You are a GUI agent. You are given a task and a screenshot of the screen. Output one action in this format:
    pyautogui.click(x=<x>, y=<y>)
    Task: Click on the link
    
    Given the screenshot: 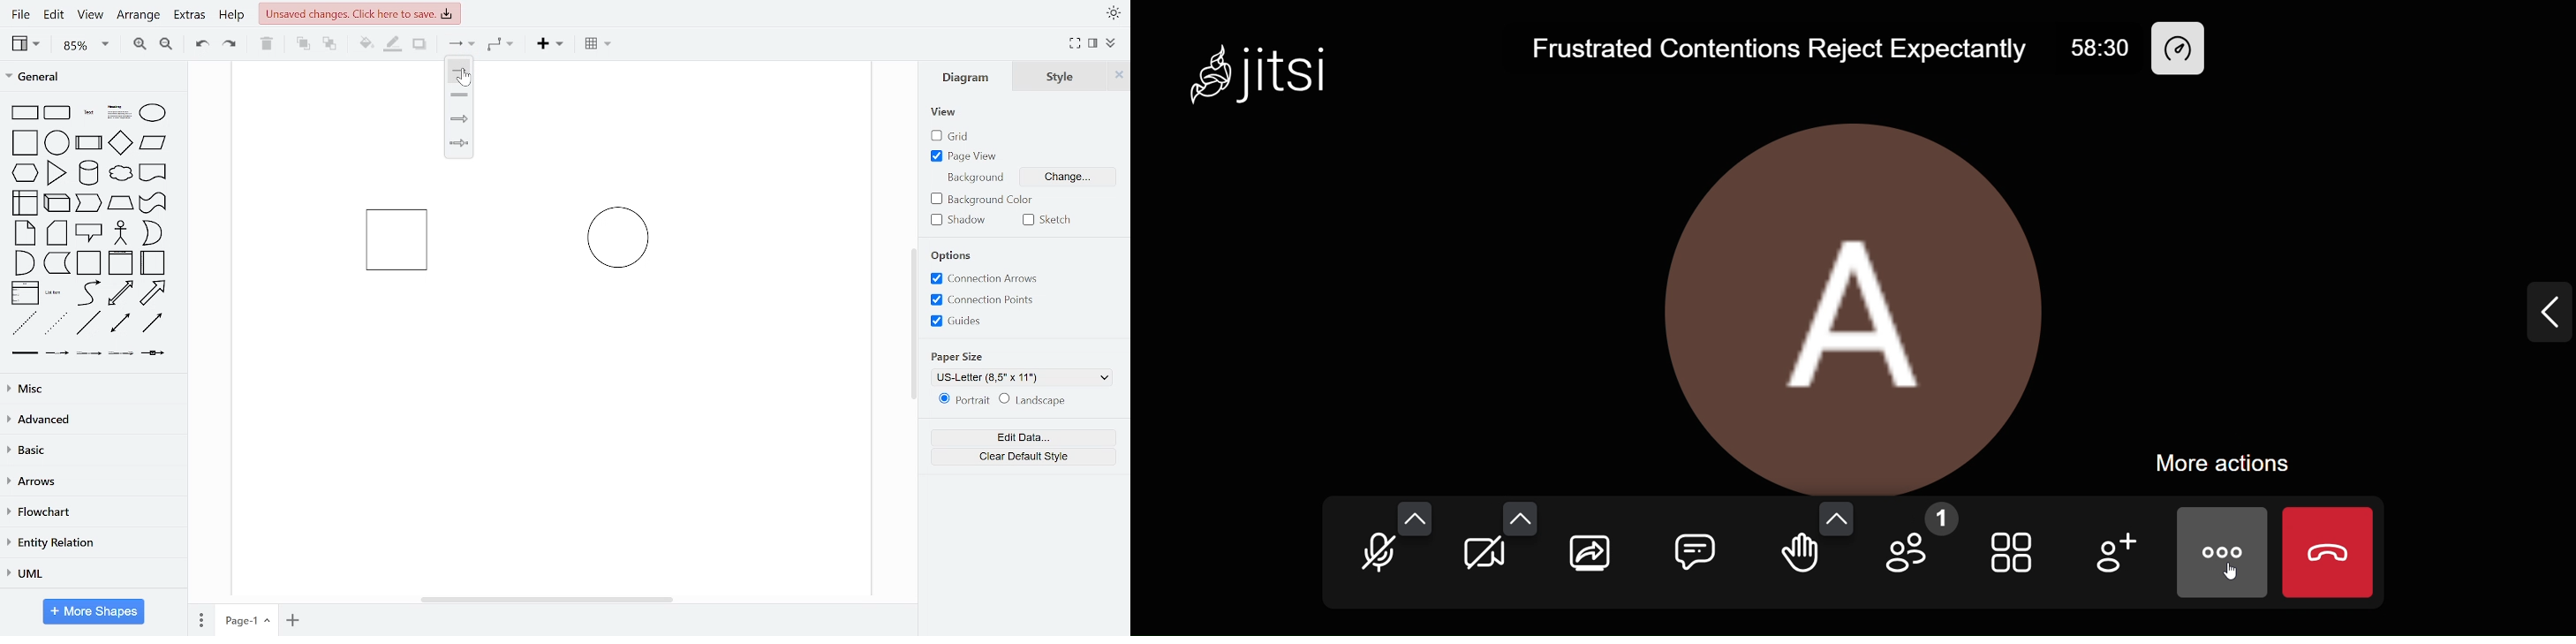 What is the action you would take?
    pyautogui.click(x=24, y=353)
    